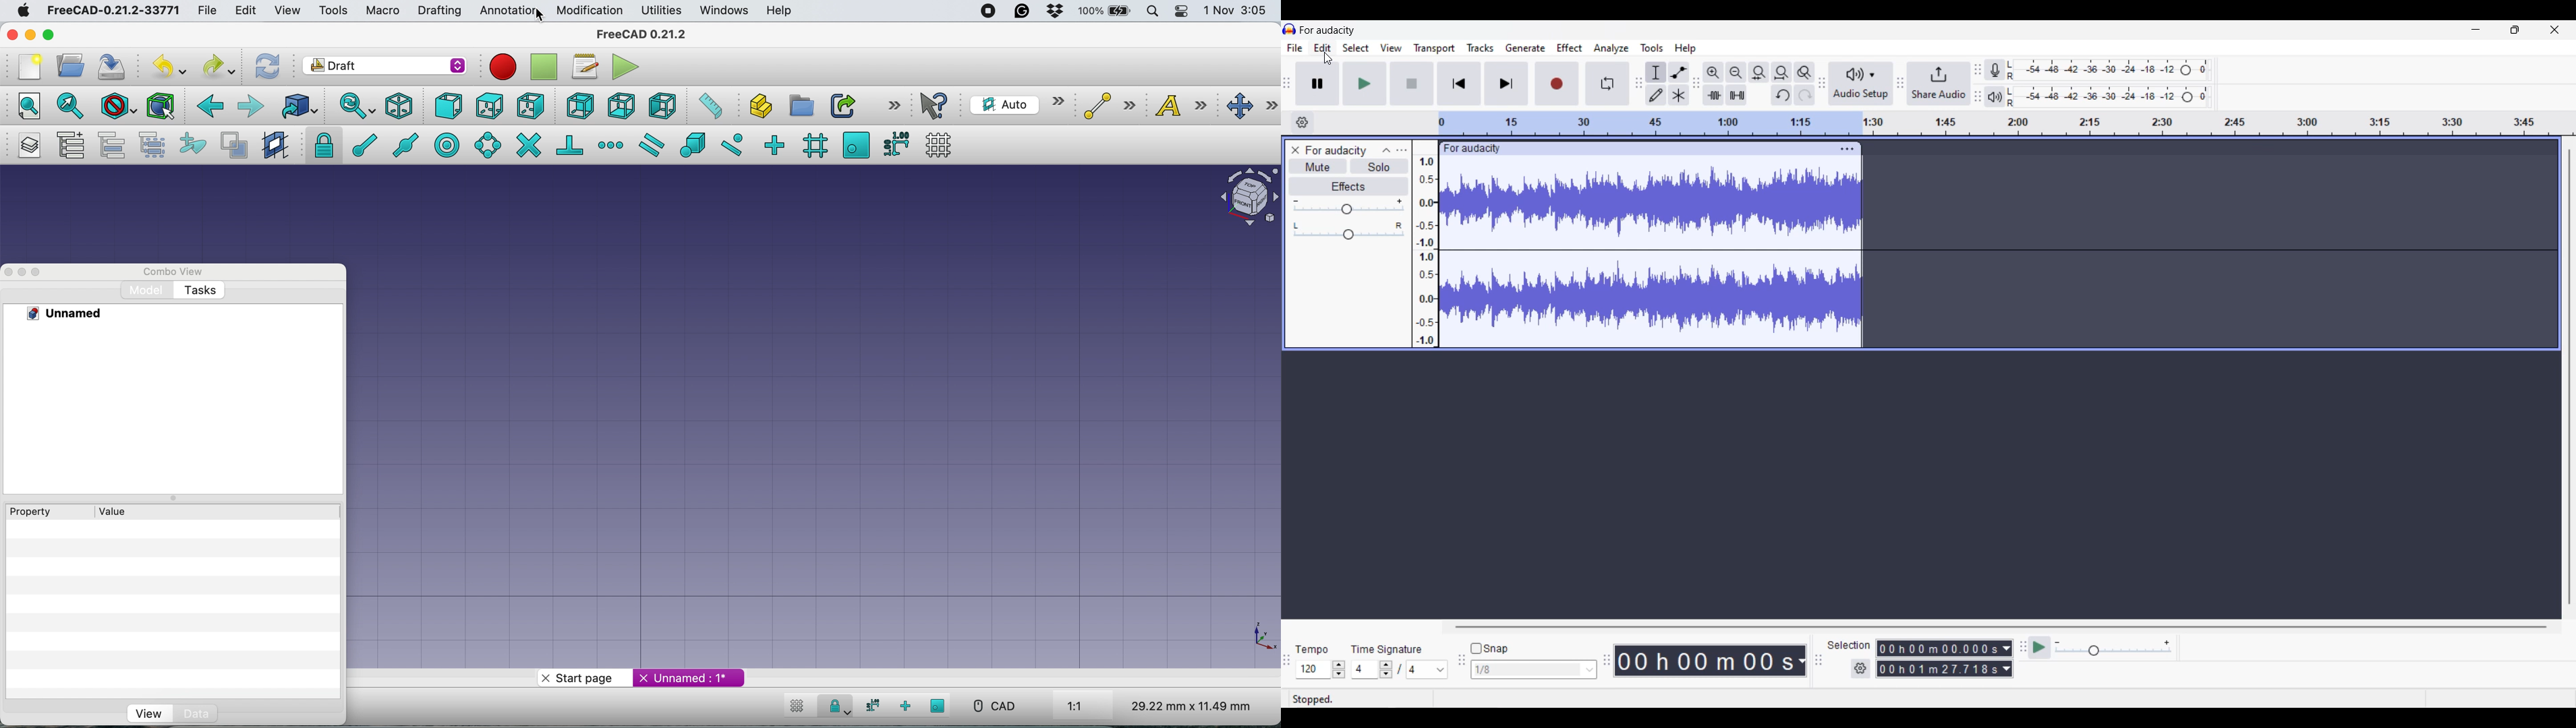  I want to click on Edit menu, so click(1323, 48).